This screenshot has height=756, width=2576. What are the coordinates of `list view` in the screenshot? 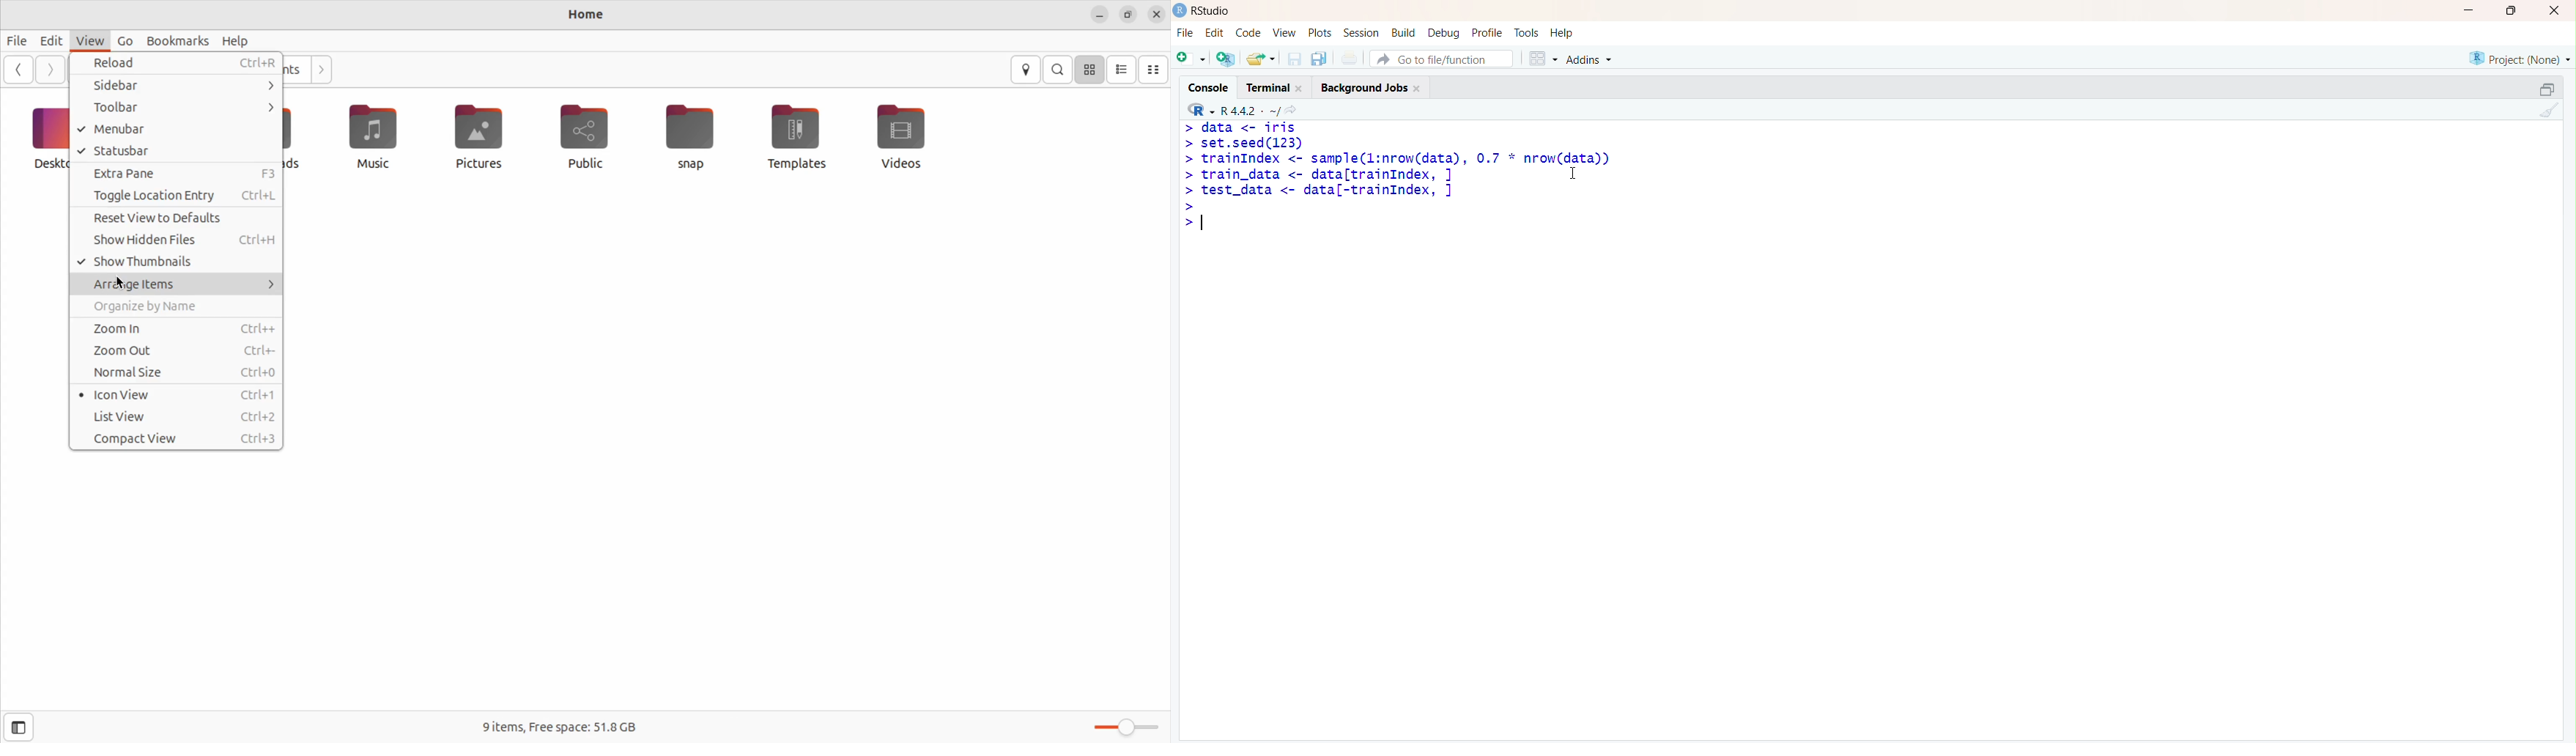 It's located at (1121, 70).